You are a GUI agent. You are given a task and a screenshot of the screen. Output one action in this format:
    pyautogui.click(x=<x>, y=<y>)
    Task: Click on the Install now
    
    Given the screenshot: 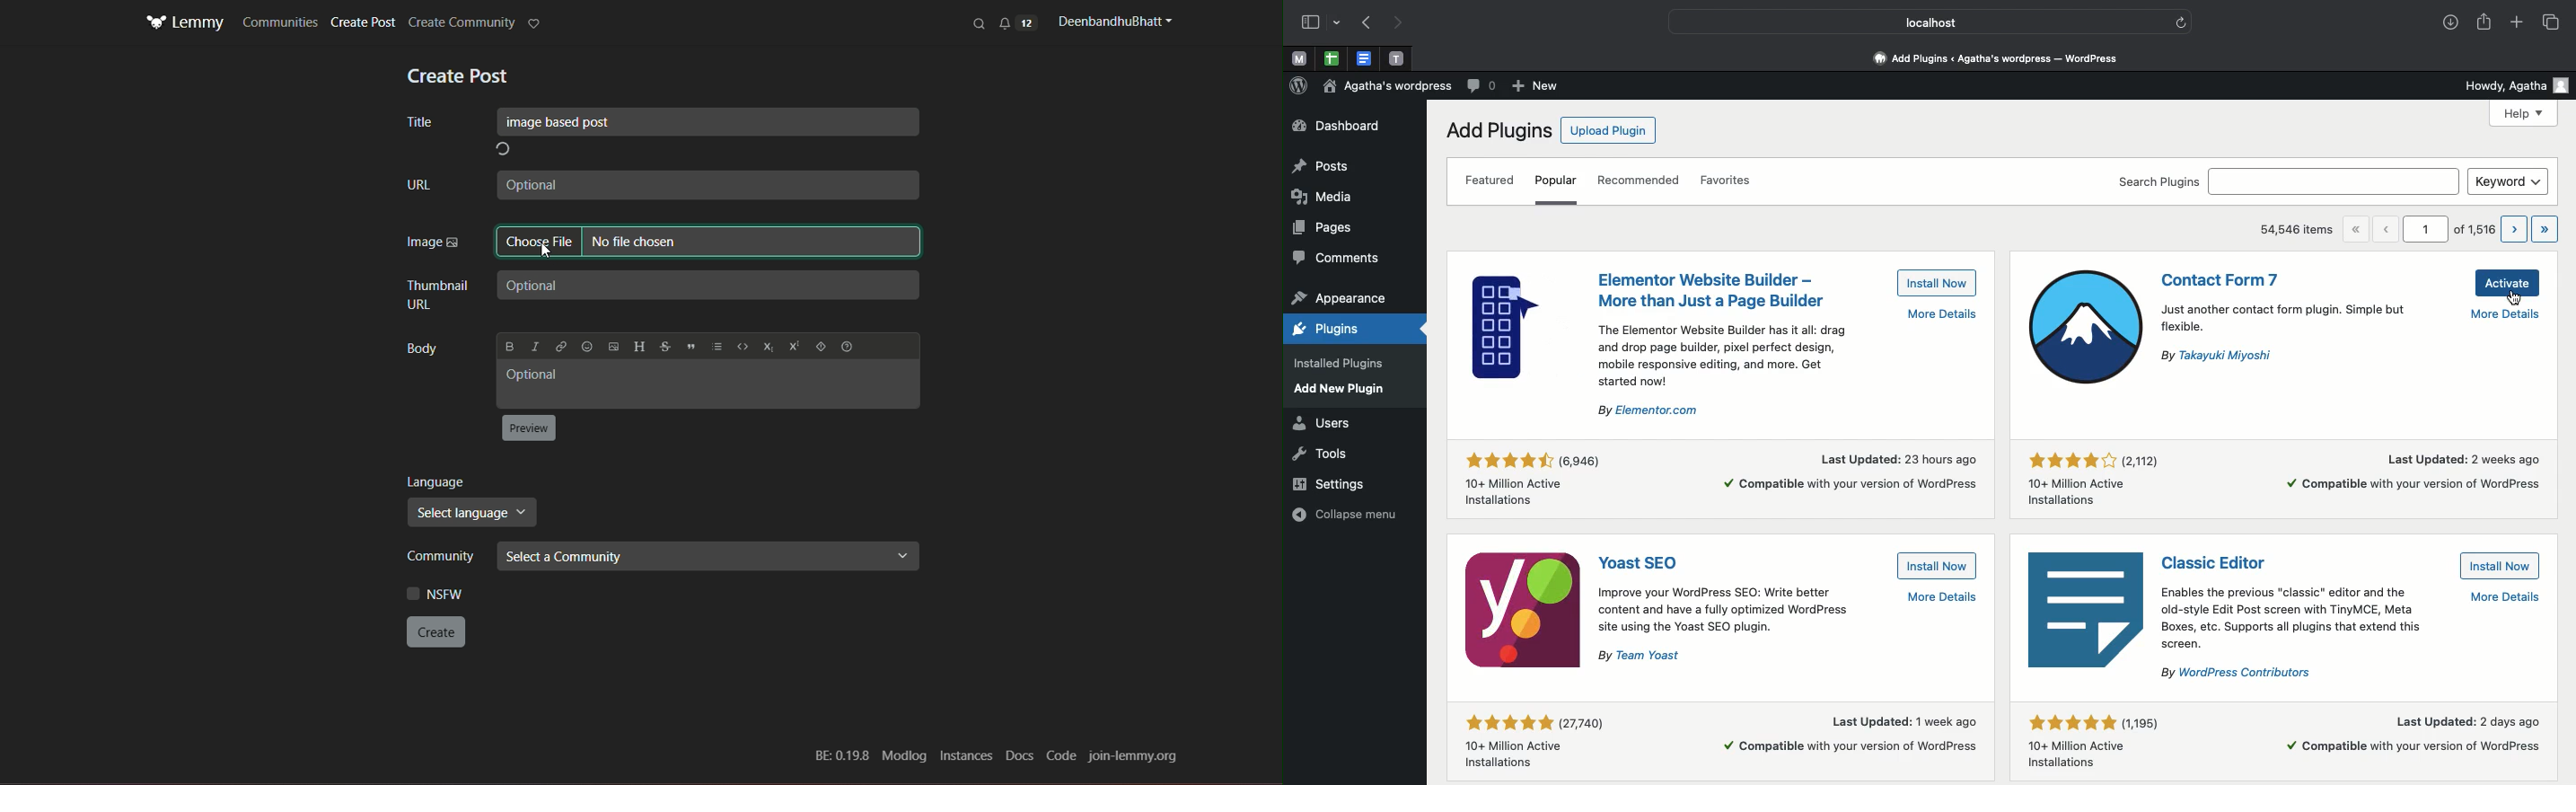 What is the action you would take?
    pyautogui.click(x=1935, y=566)
    